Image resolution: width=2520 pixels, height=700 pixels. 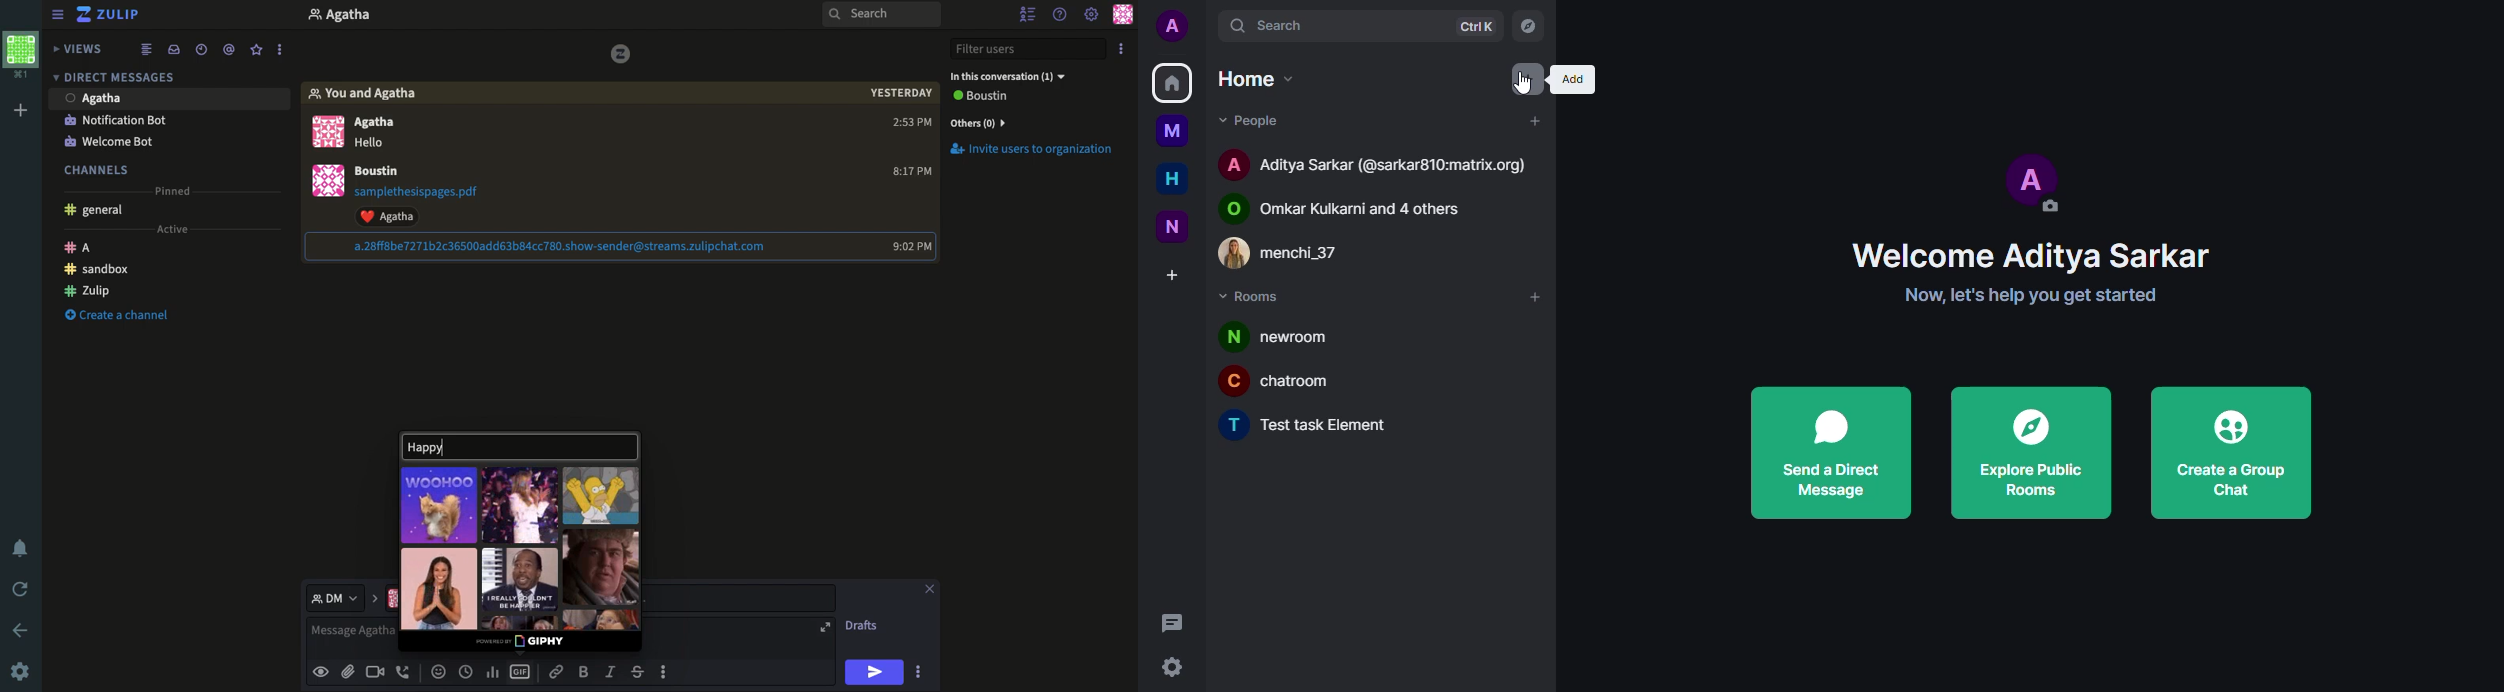 What do you see at coordinates (232, 51) in the screenshot?
I see `thread` at bounding box center [232, 51].